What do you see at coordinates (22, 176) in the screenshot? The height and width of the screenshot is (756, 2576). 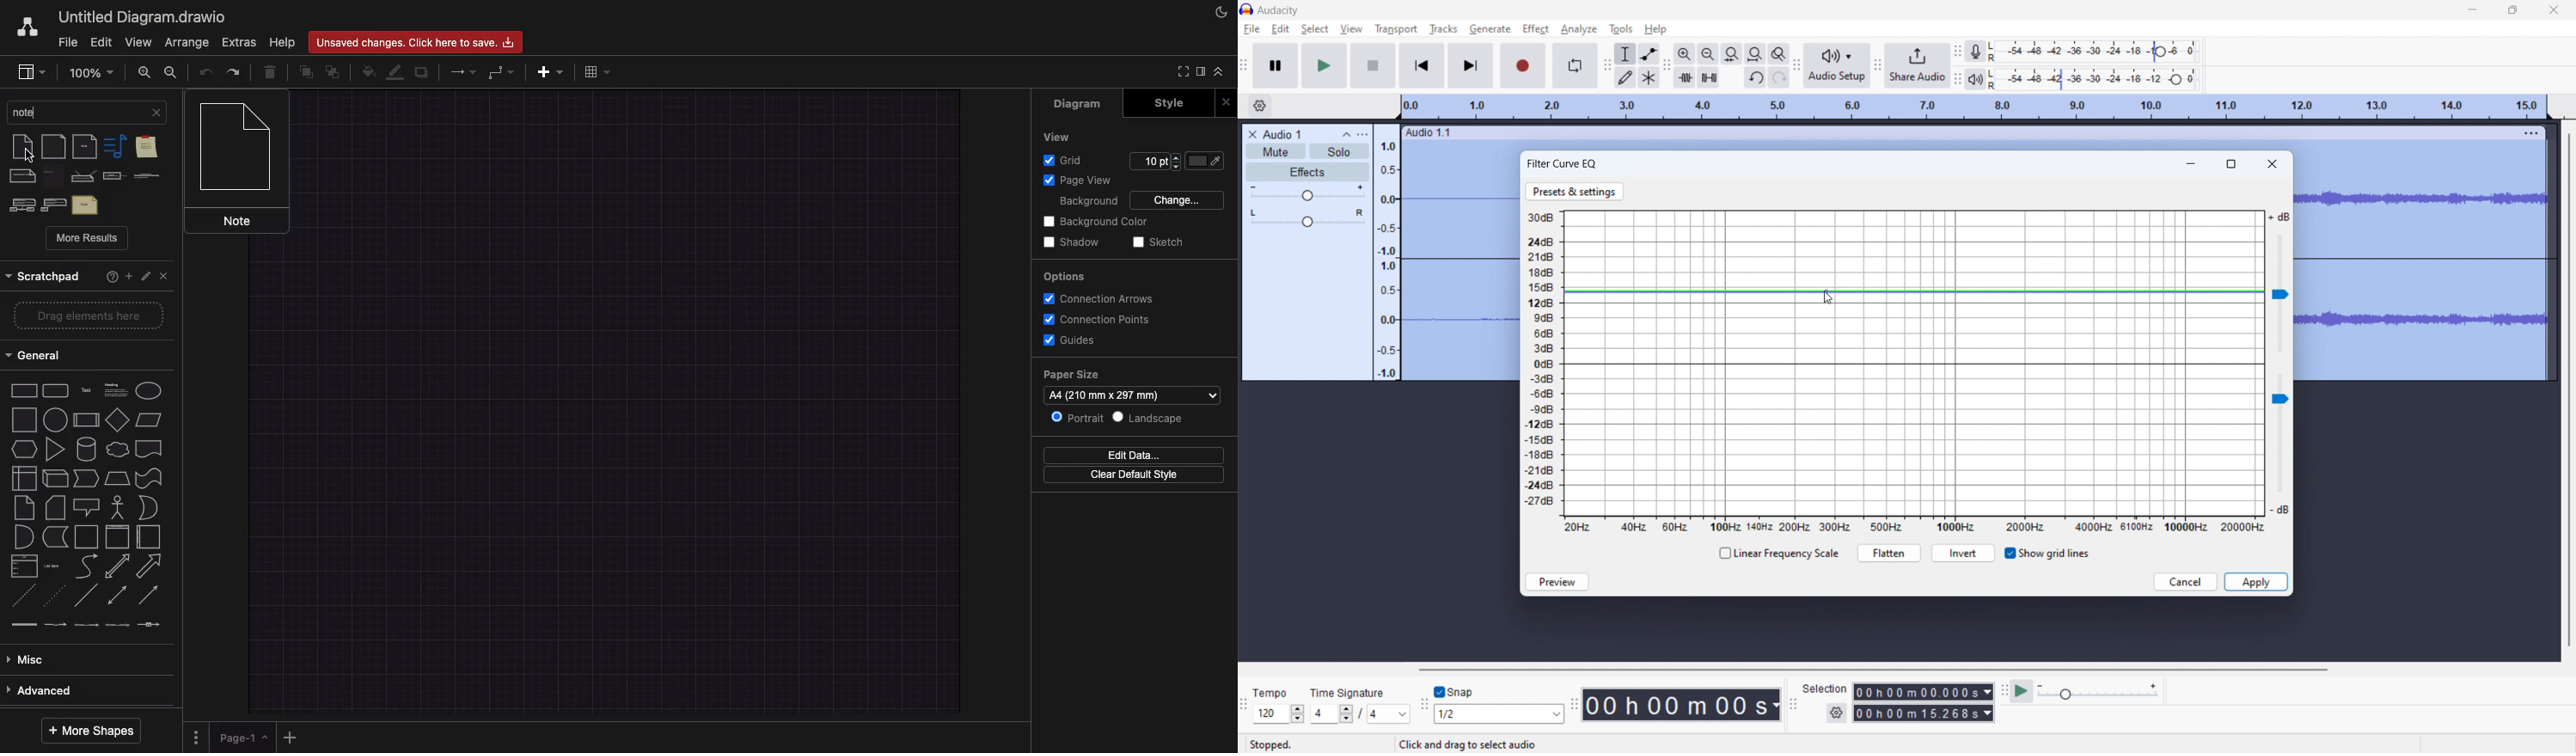 I see `comment ` at bounding box center [22, 176].